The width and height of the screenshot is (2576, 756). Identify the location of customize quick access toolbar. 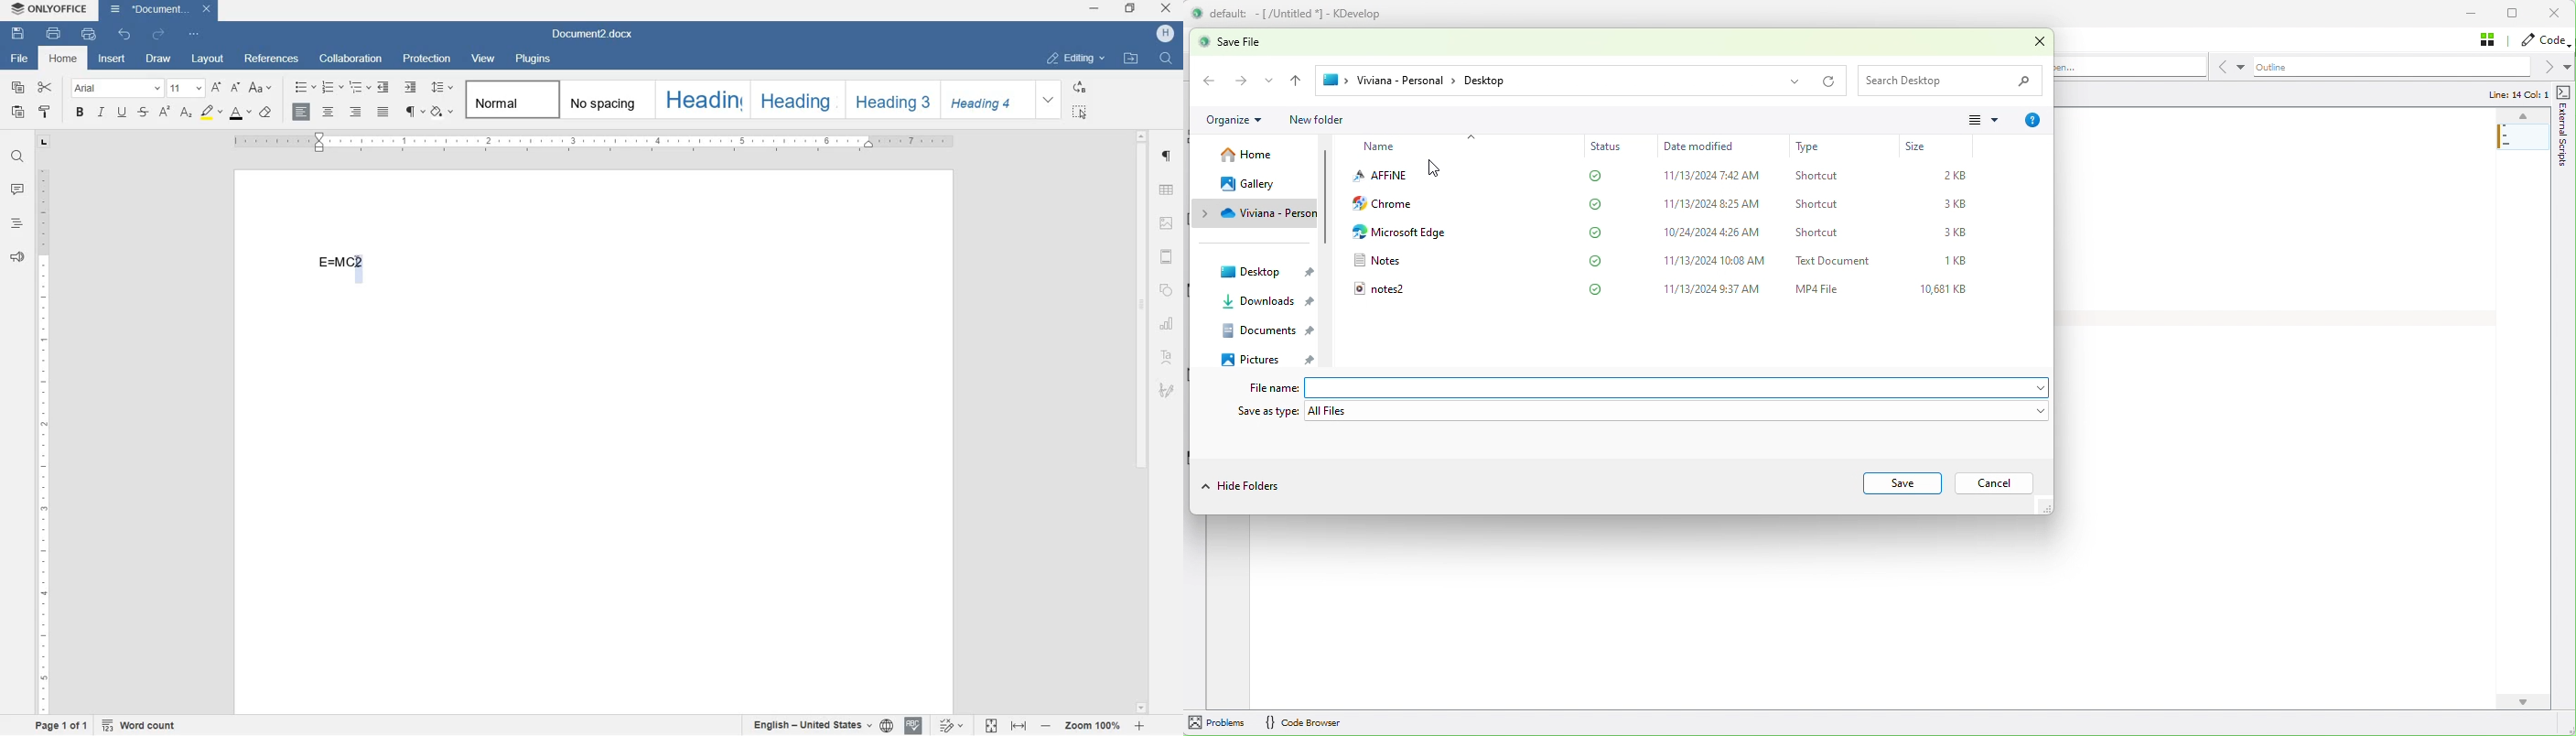
(194, 34).